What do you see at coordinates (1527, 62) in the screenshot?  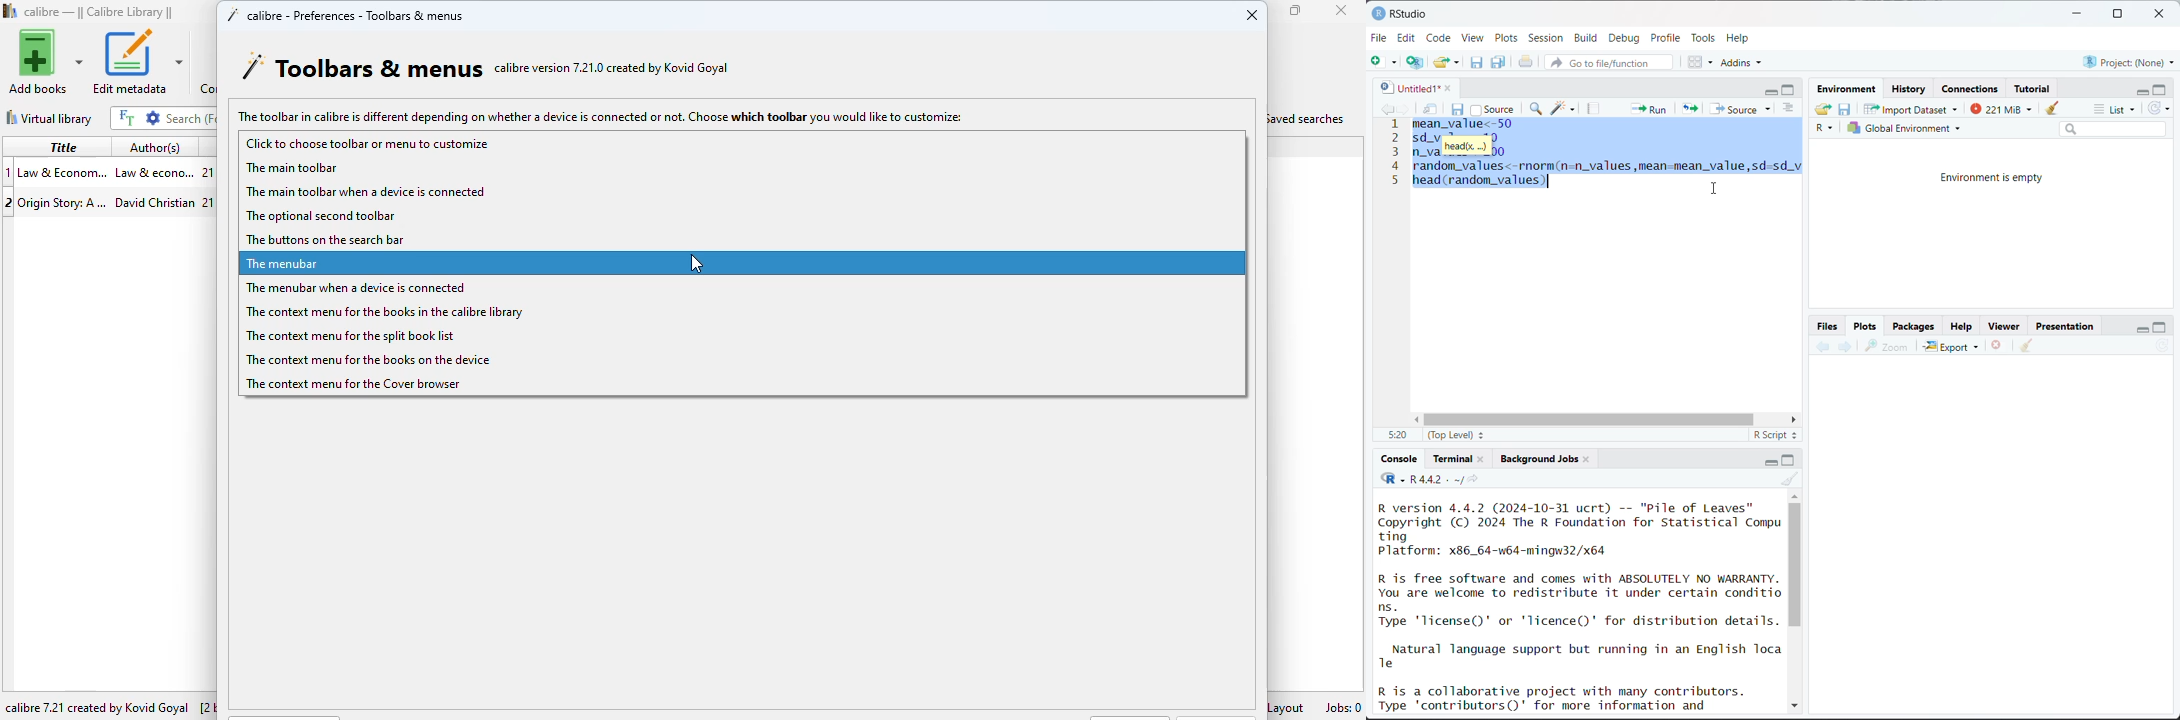 I see `print the current file` at bounding box center [1527, 62].